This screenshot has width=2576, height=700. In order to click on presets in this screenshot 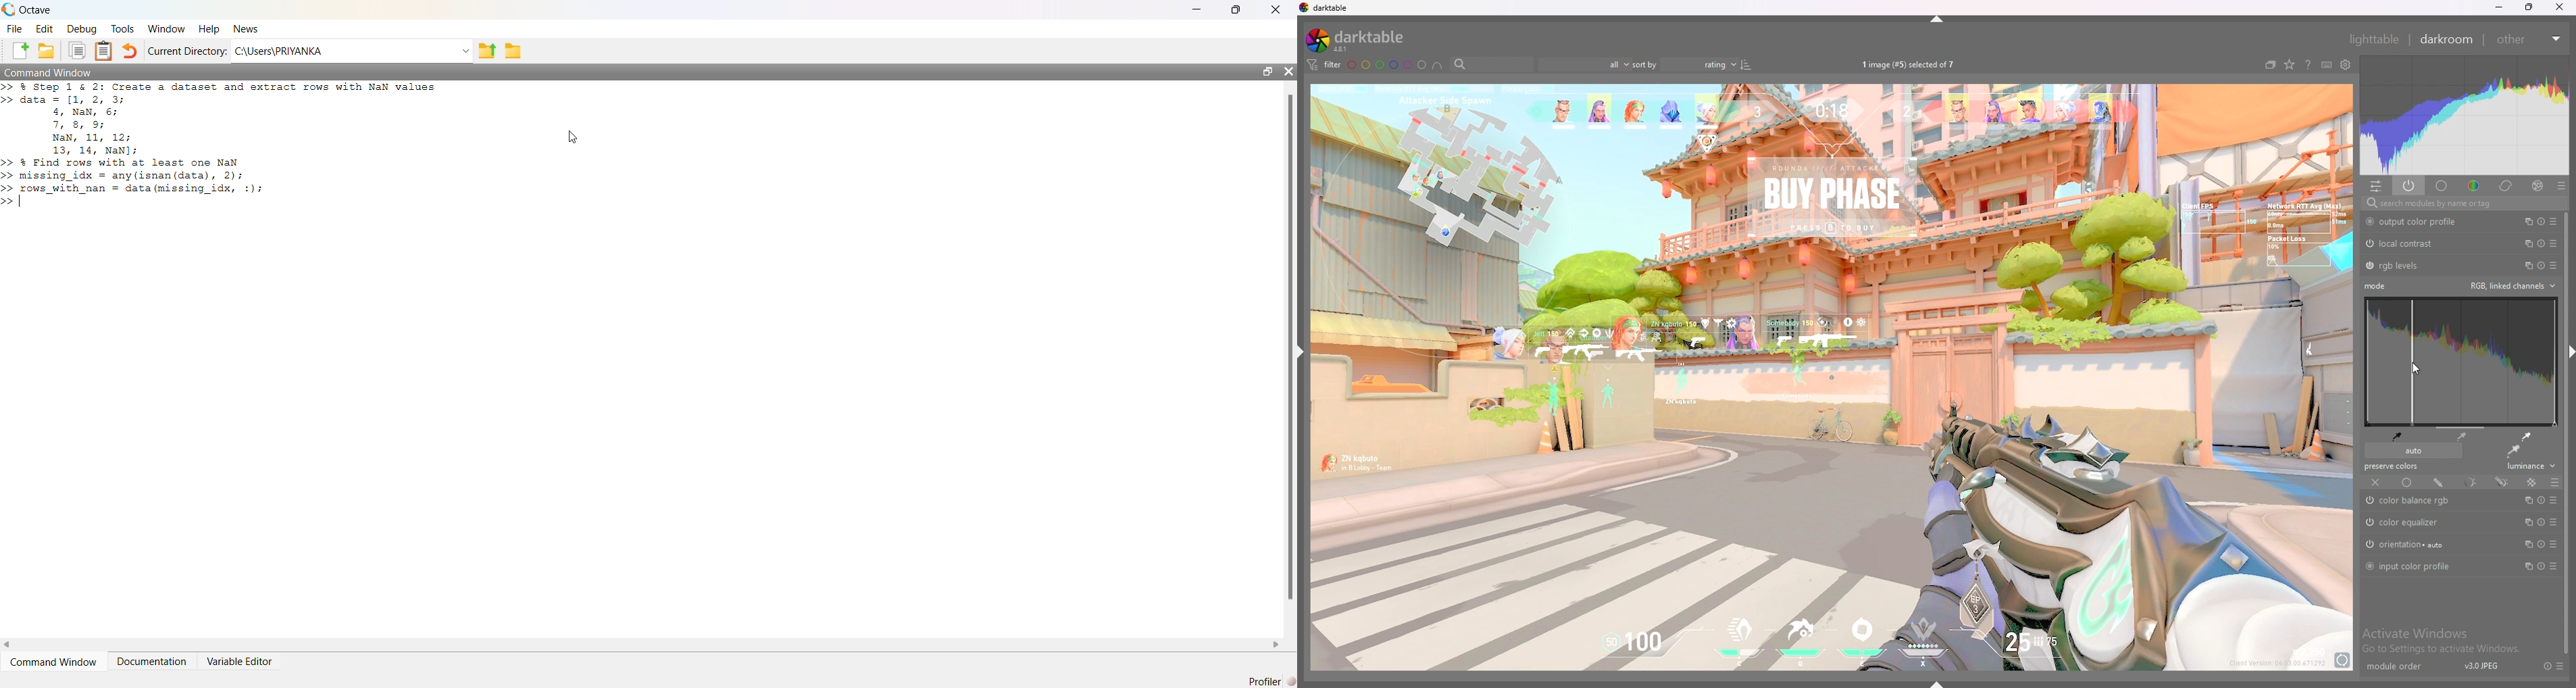, I will do `click(2554, 221)`.